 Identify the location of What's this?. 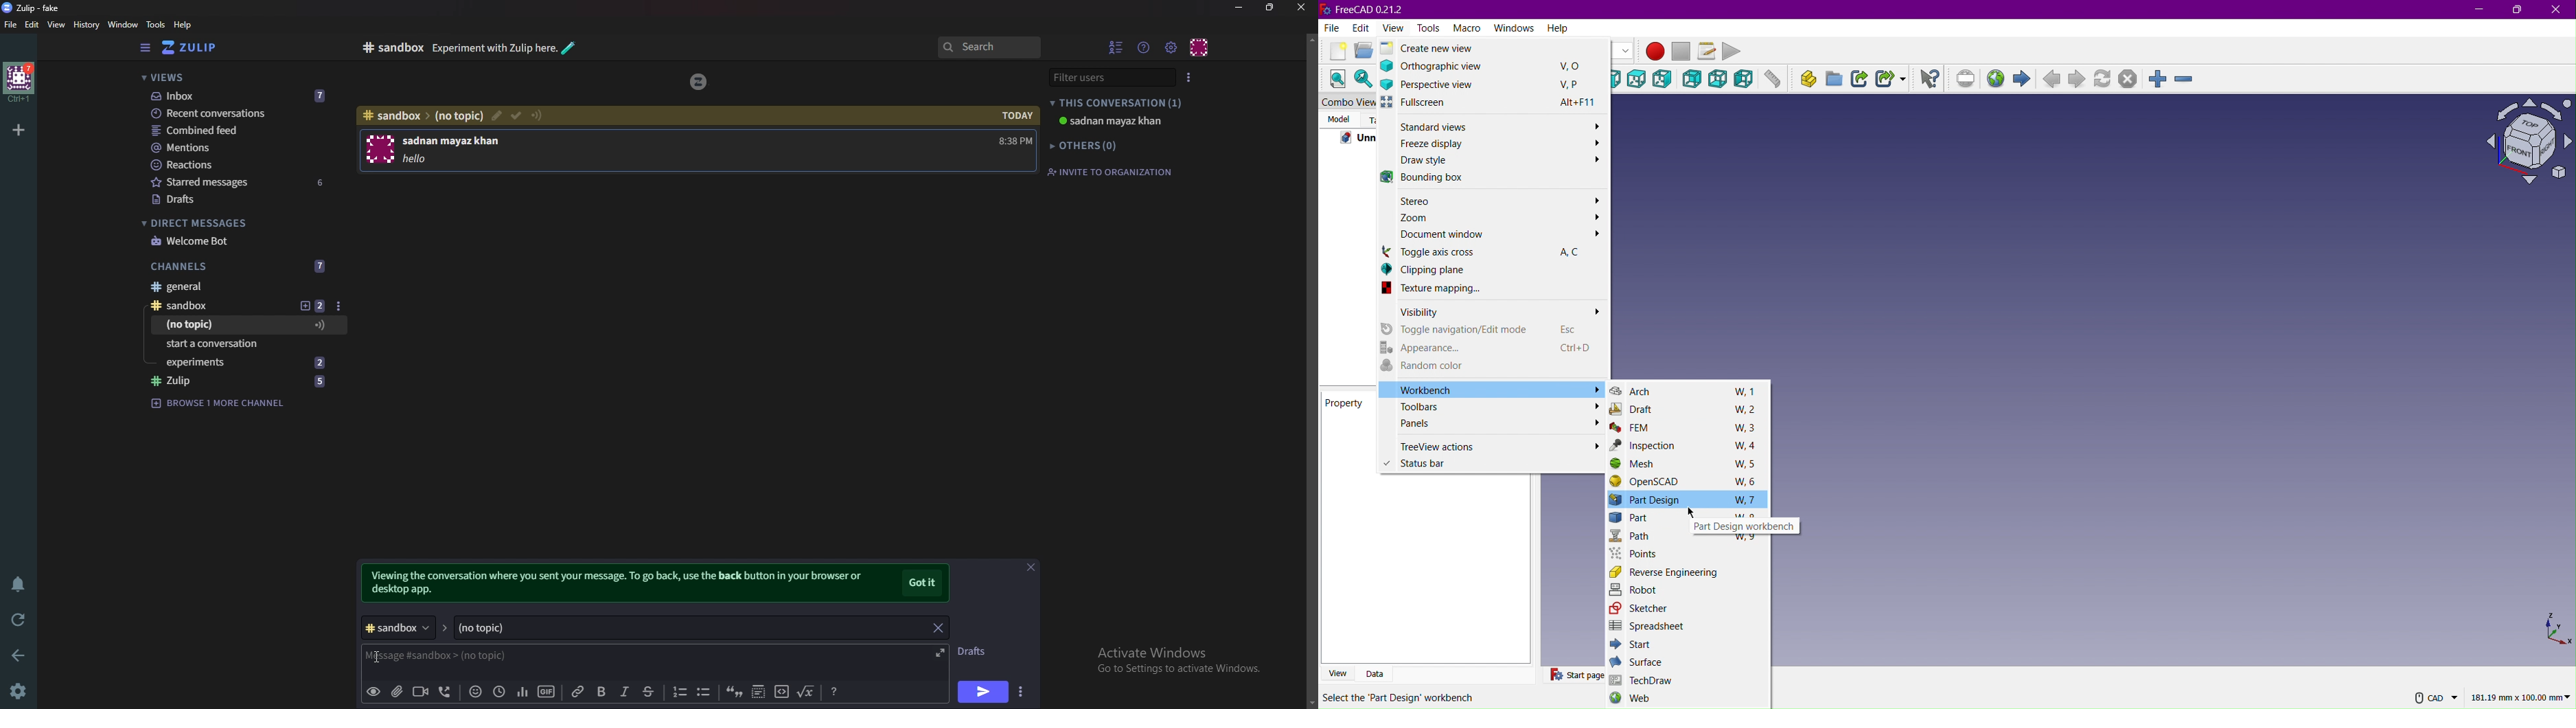
(1929, 81).